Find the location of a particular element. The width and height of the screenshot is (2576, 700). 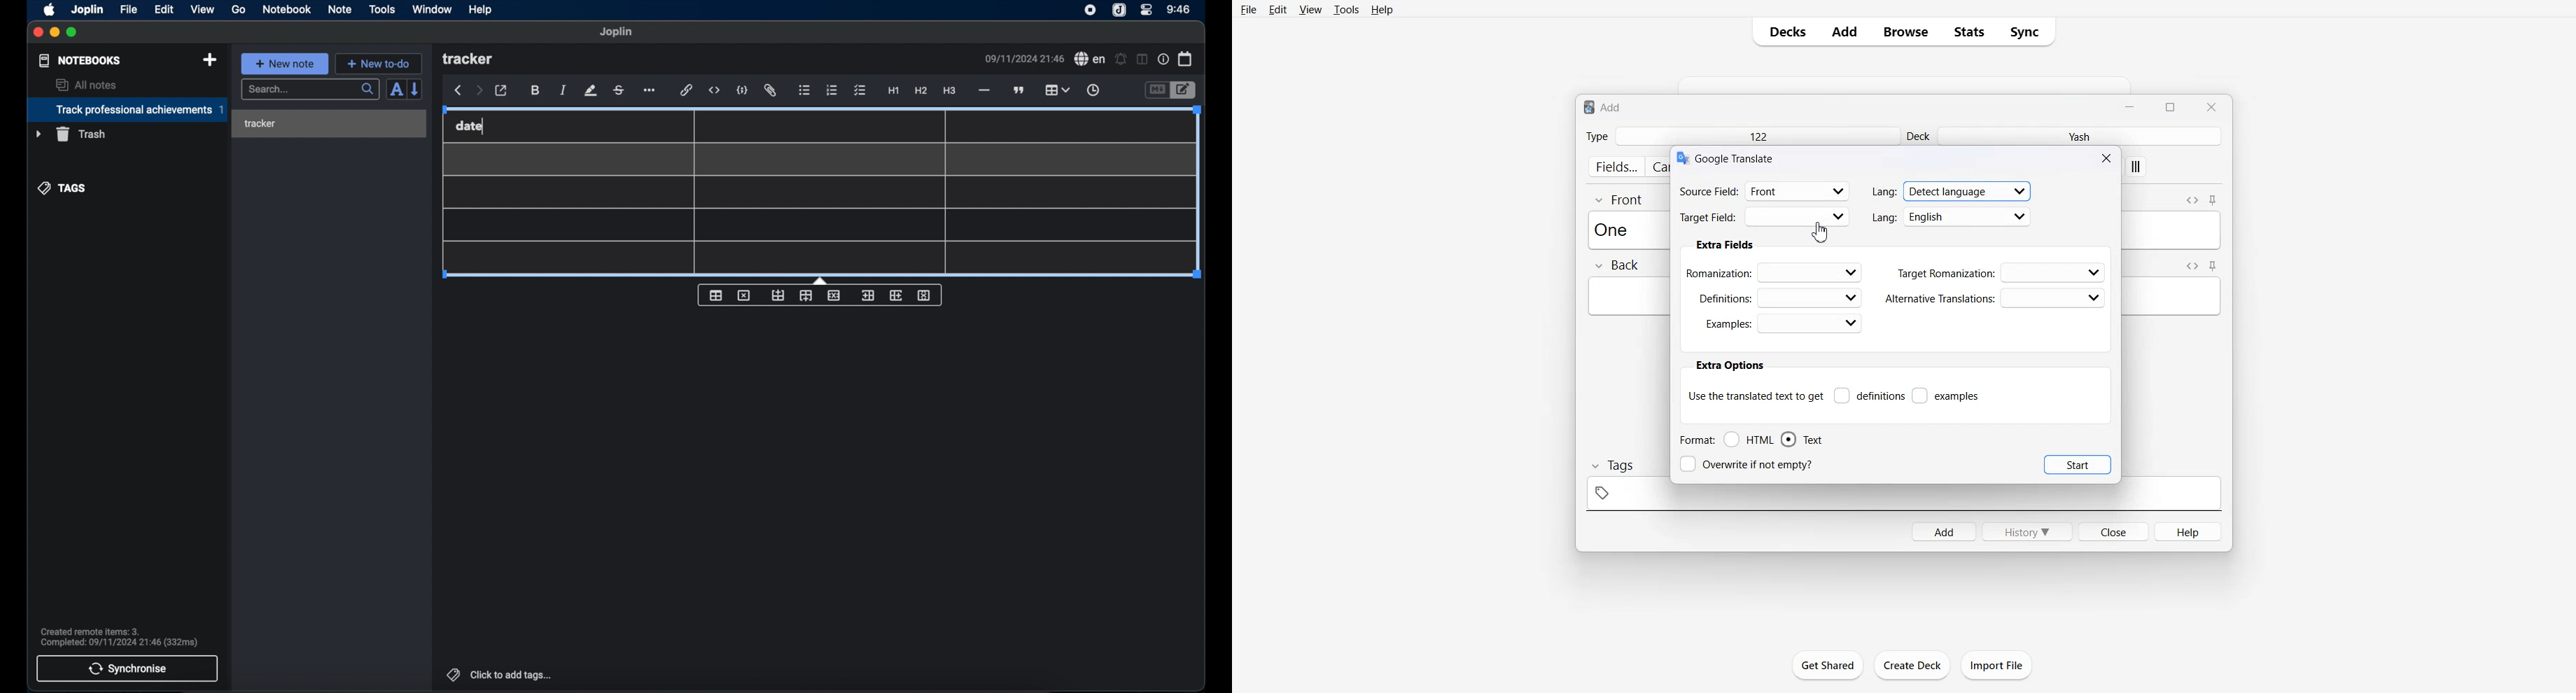

Add is located at coordinates (1943, 531).